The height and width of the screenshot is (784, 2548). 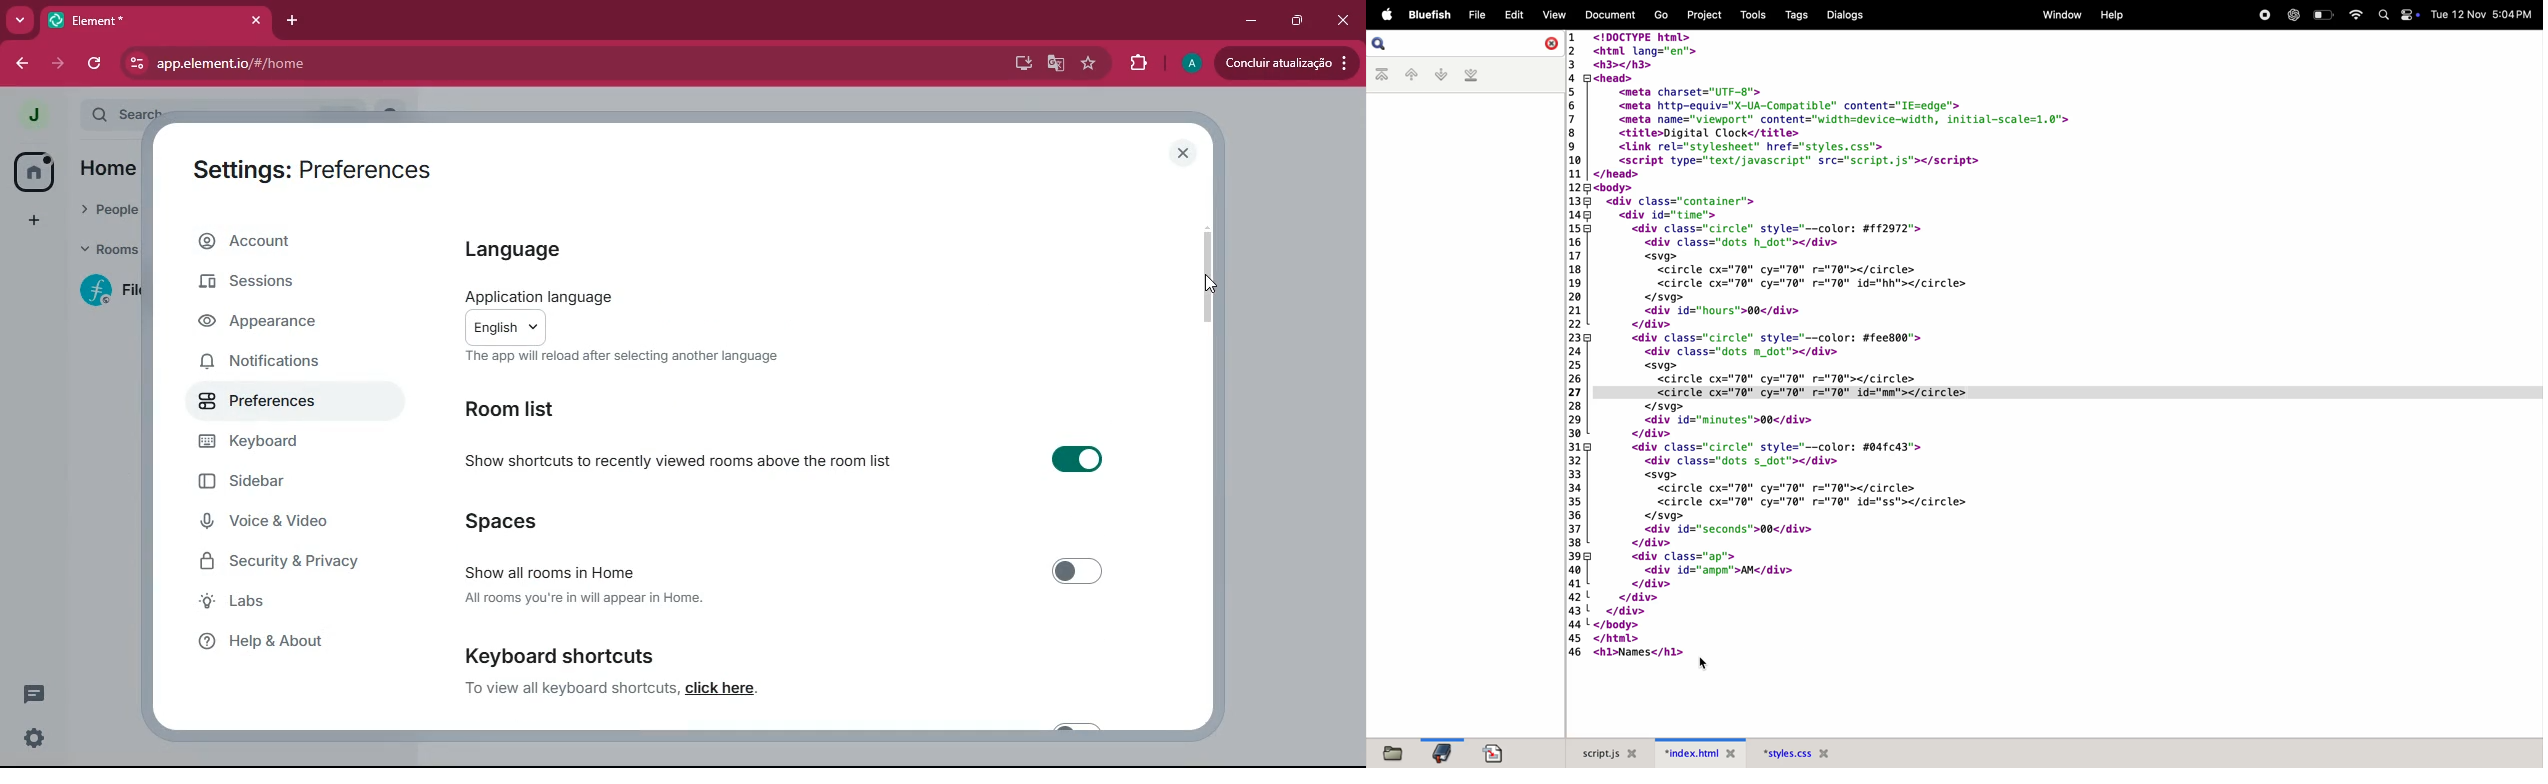 What do you see at coordinates (535, 253) in the screenshot?
I see `language` at bounding box center [535, 253].